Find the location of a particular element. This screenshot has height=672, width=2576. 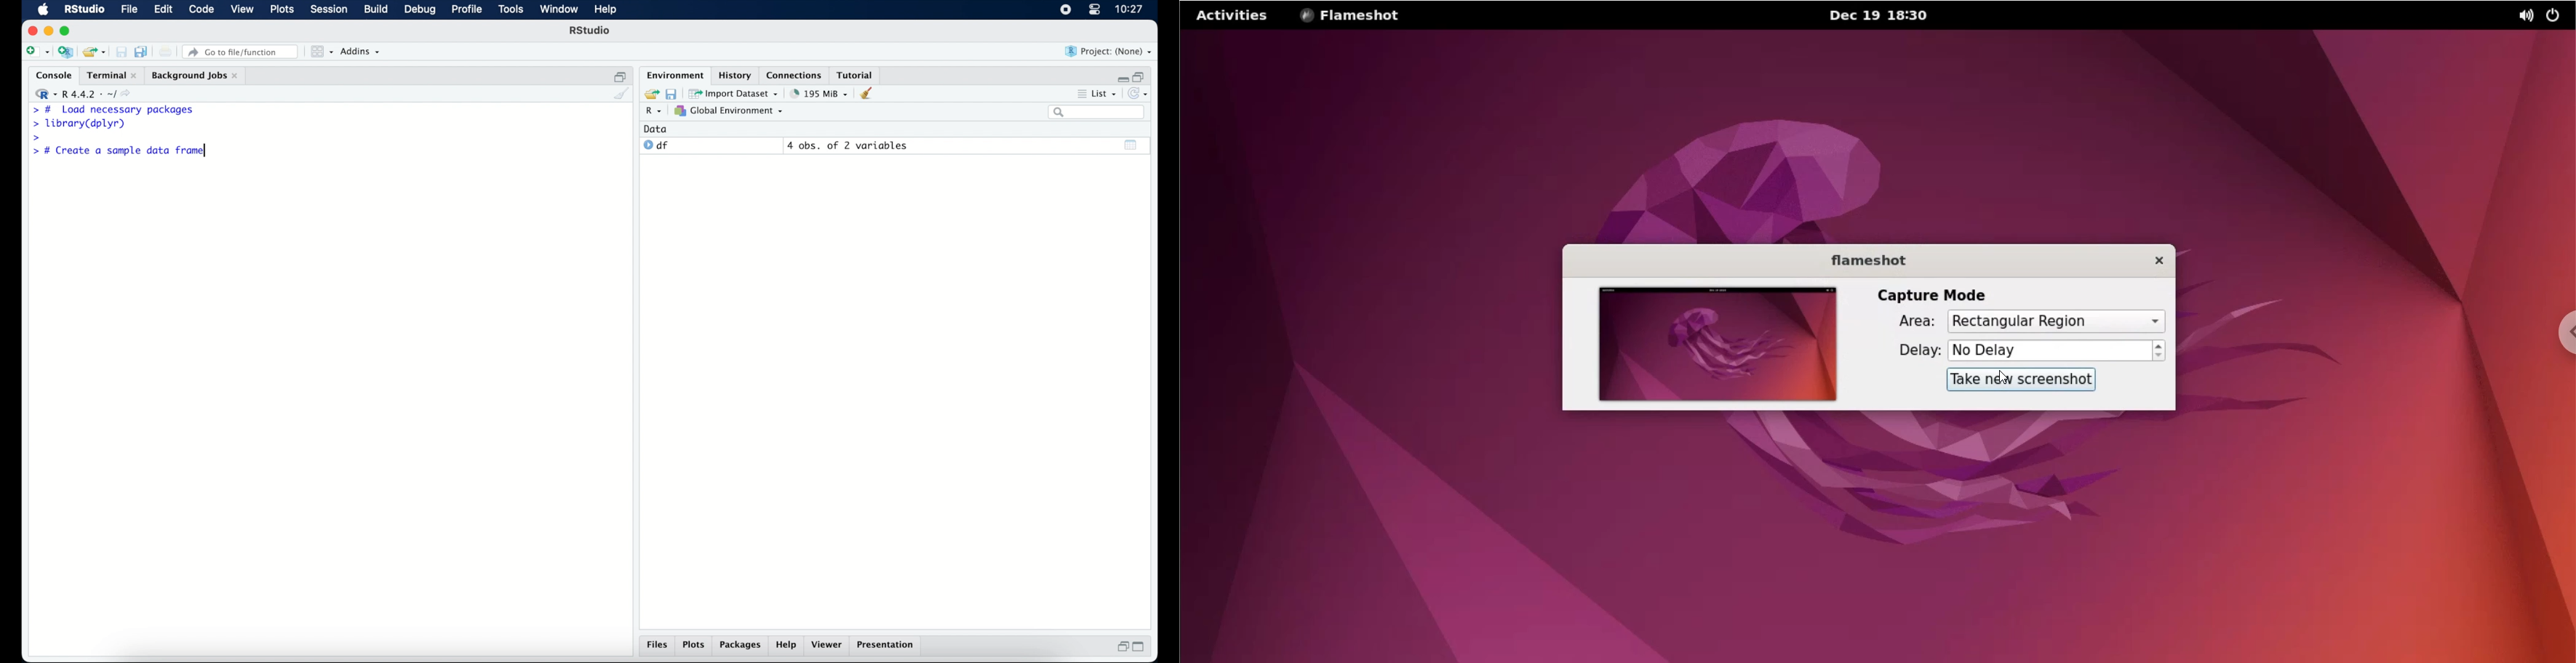

R 4.4.2 is located at coordinates (86, 95).